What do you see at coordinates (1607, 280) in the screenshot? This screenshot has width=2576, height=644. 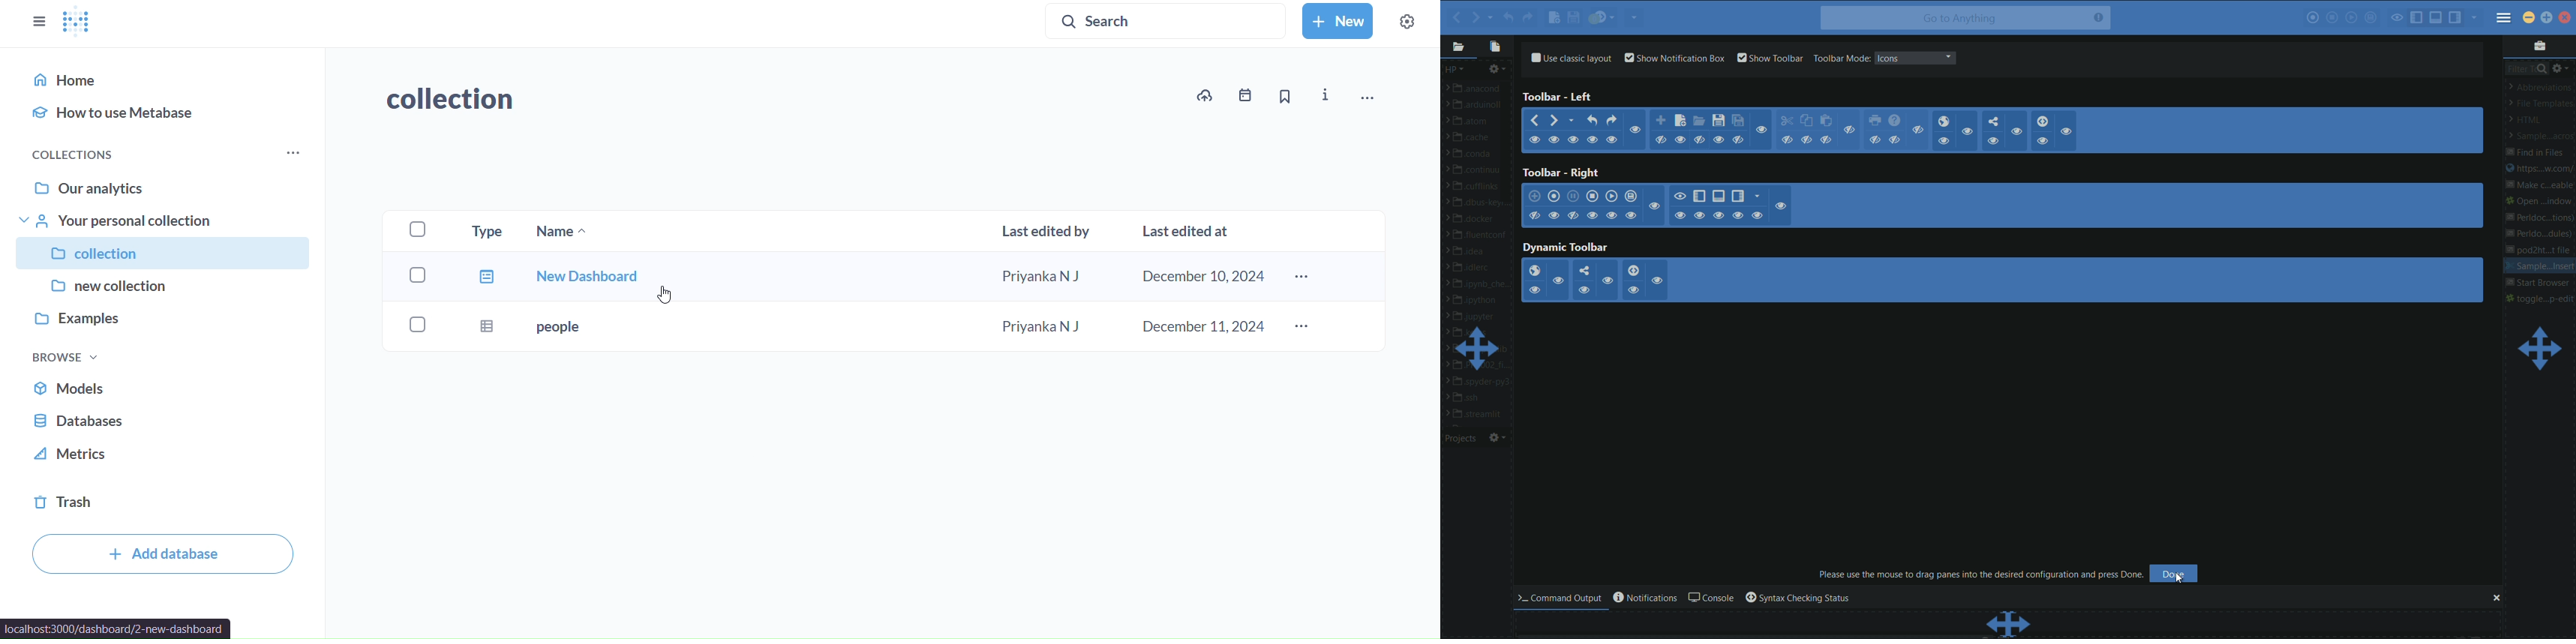 I see `hide/show` at bounding box center [1607, 280].